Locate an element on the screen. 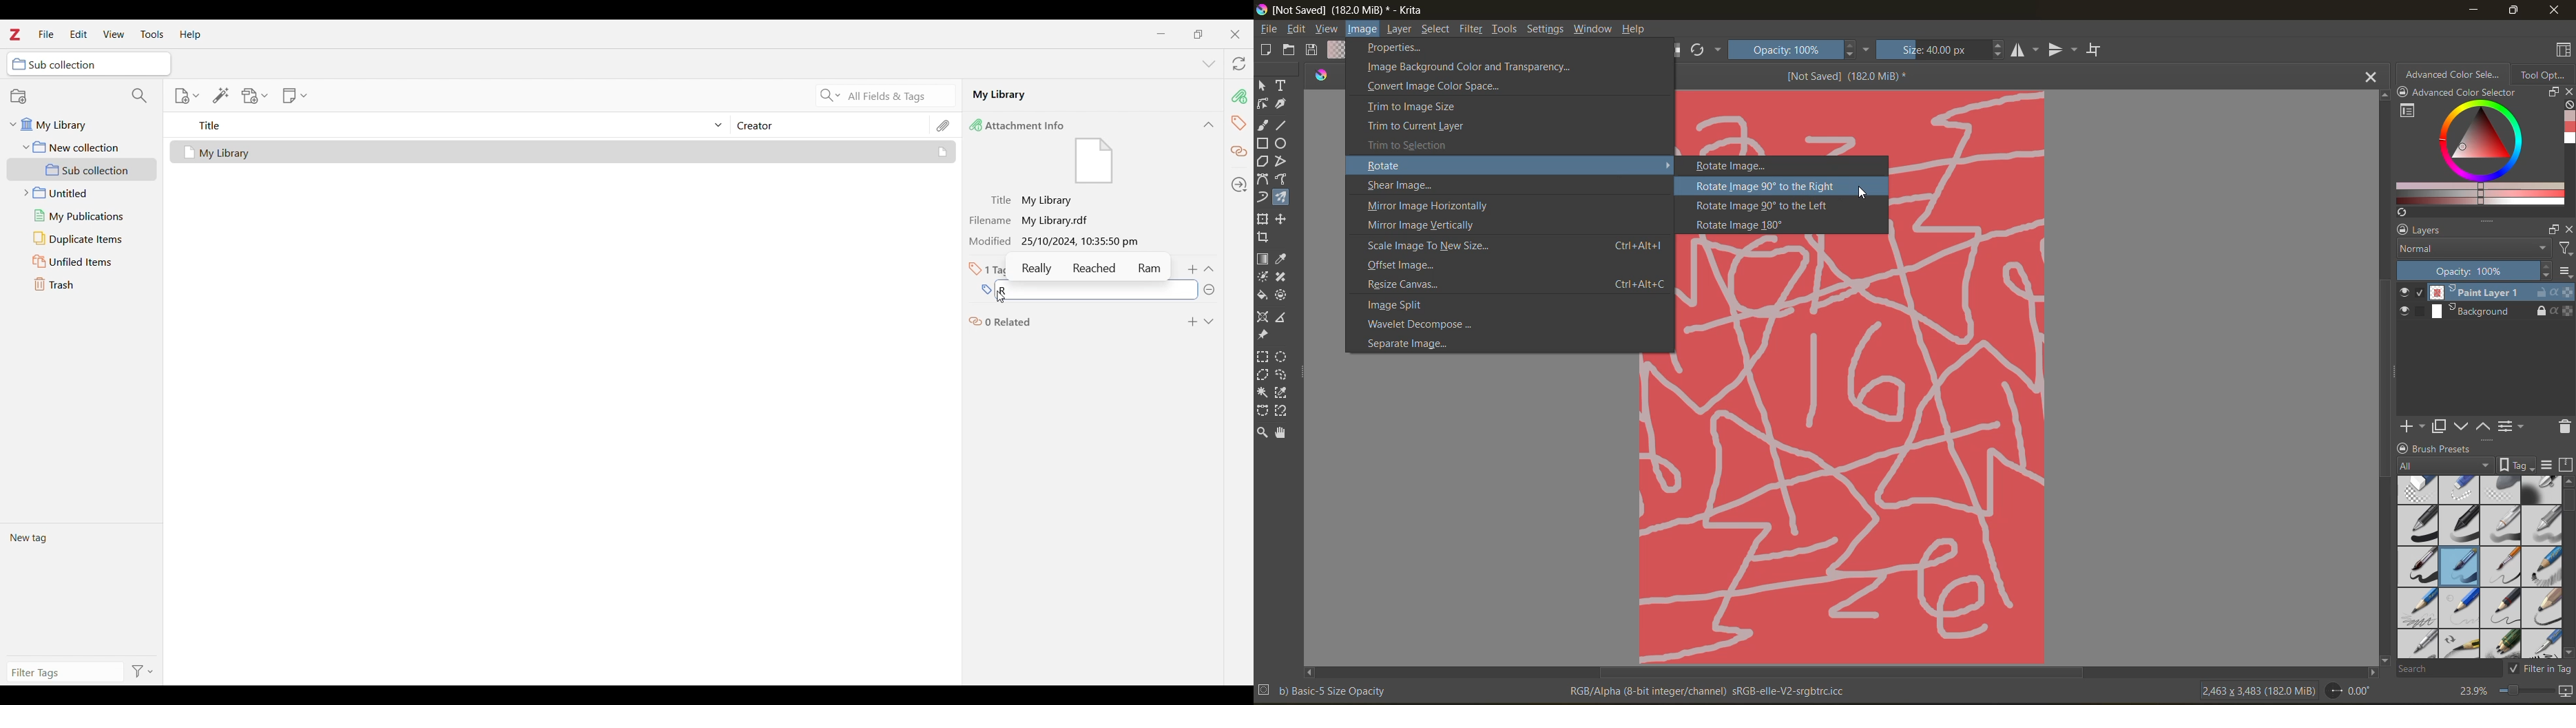  cursor is located at coordinates (1867, 196).